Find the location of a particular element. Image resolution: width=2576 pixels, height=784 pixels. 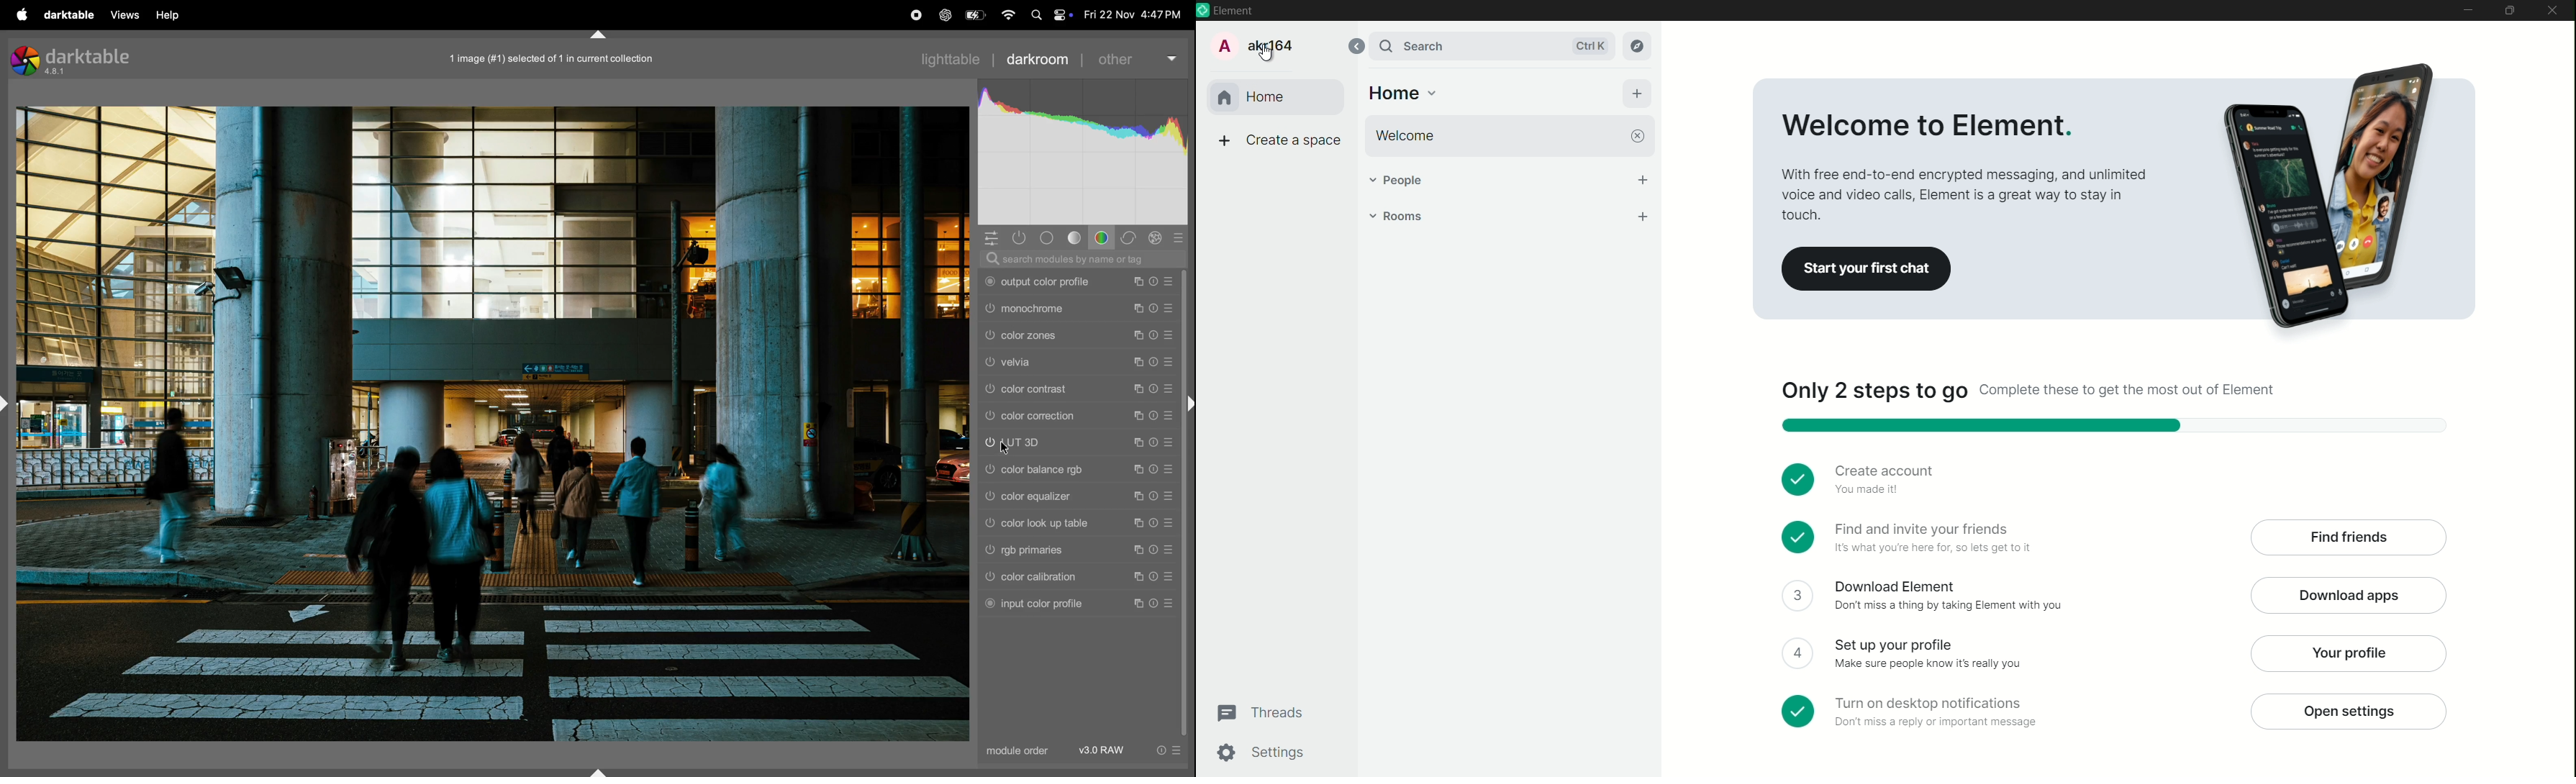

presets is located at coordinates (1172, 389).